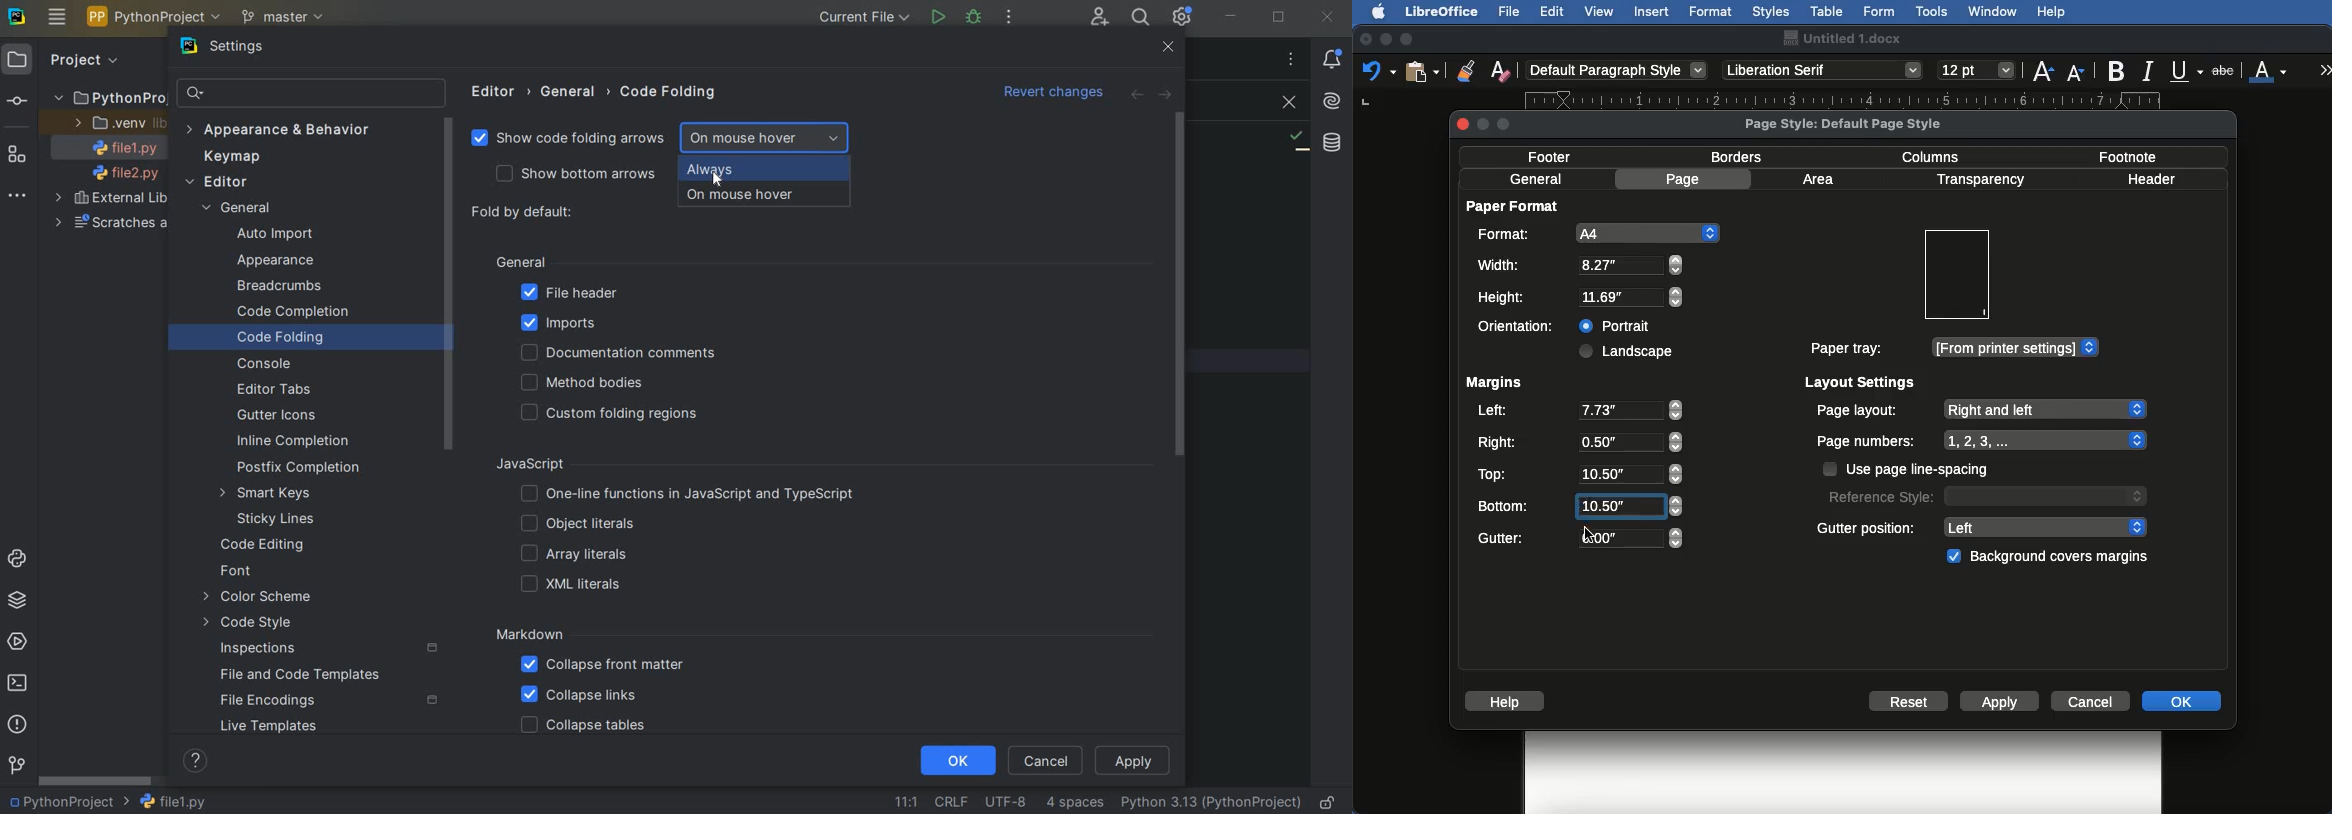 This screenshot has width=2352, height=840. Describe the element at coordinates (1980, 409) in the screenshot. I see `Page layout` at that location.